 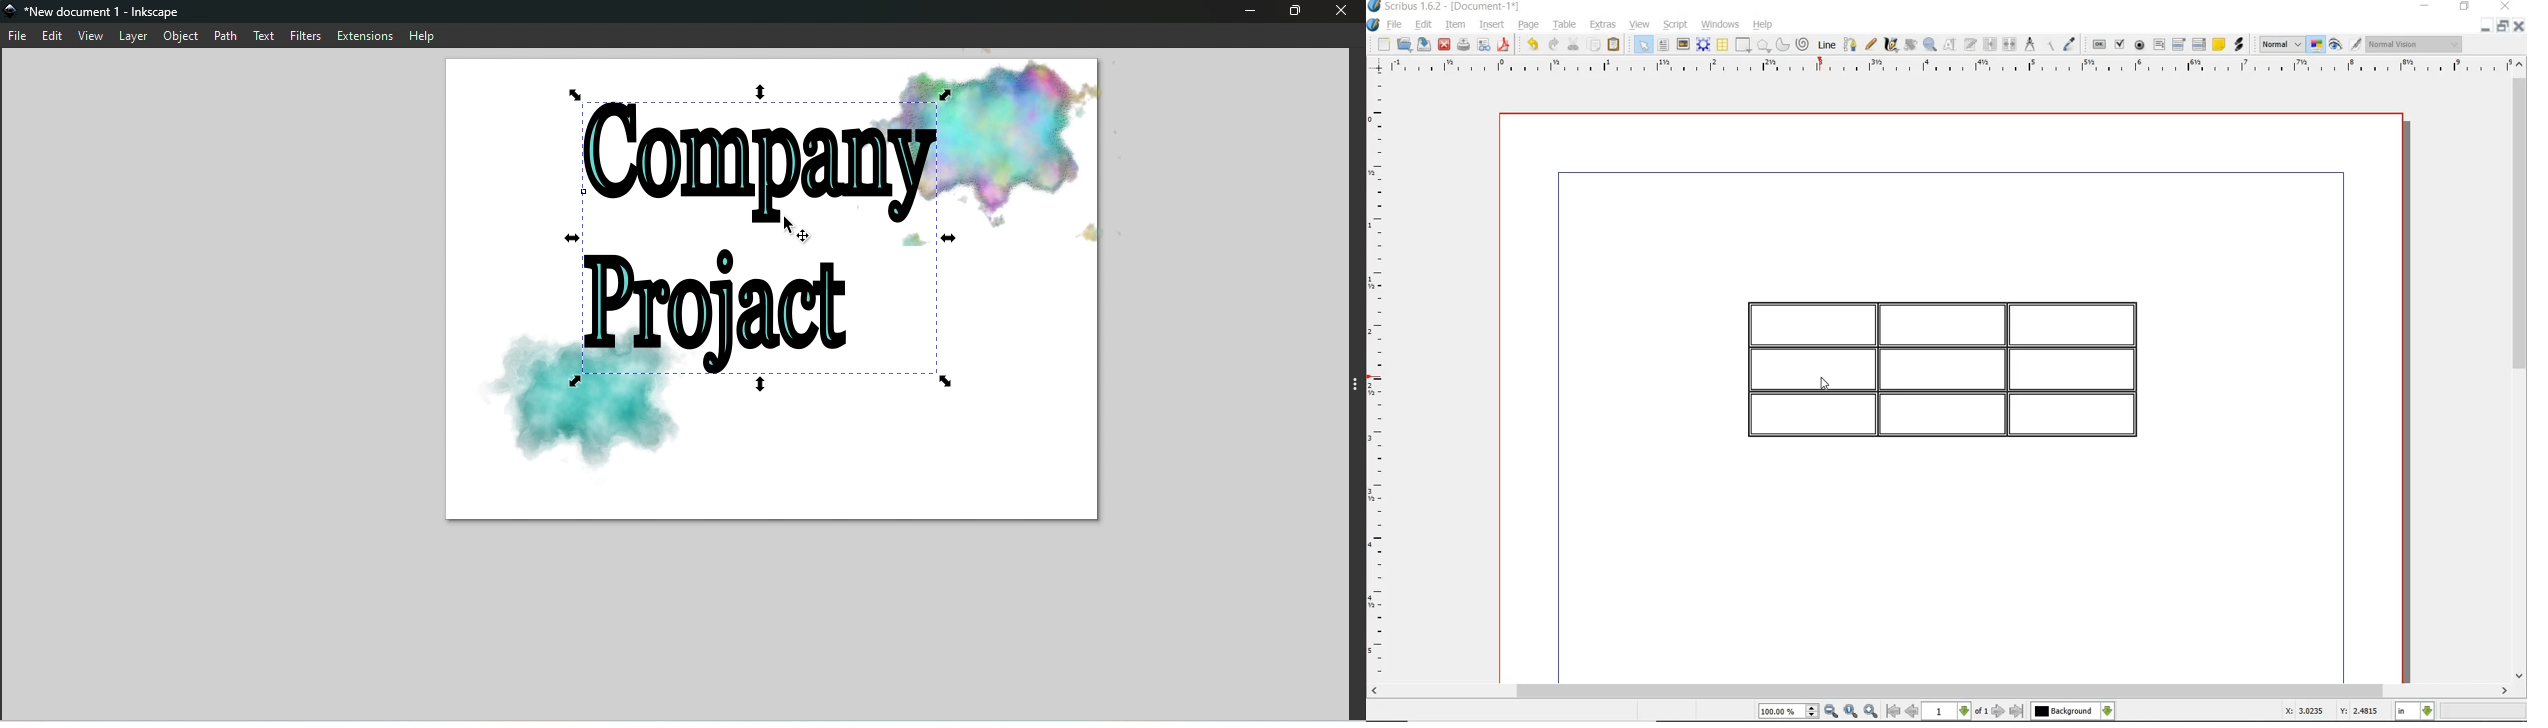 I want to click on scrollbar, so click(x=2521, y=368).